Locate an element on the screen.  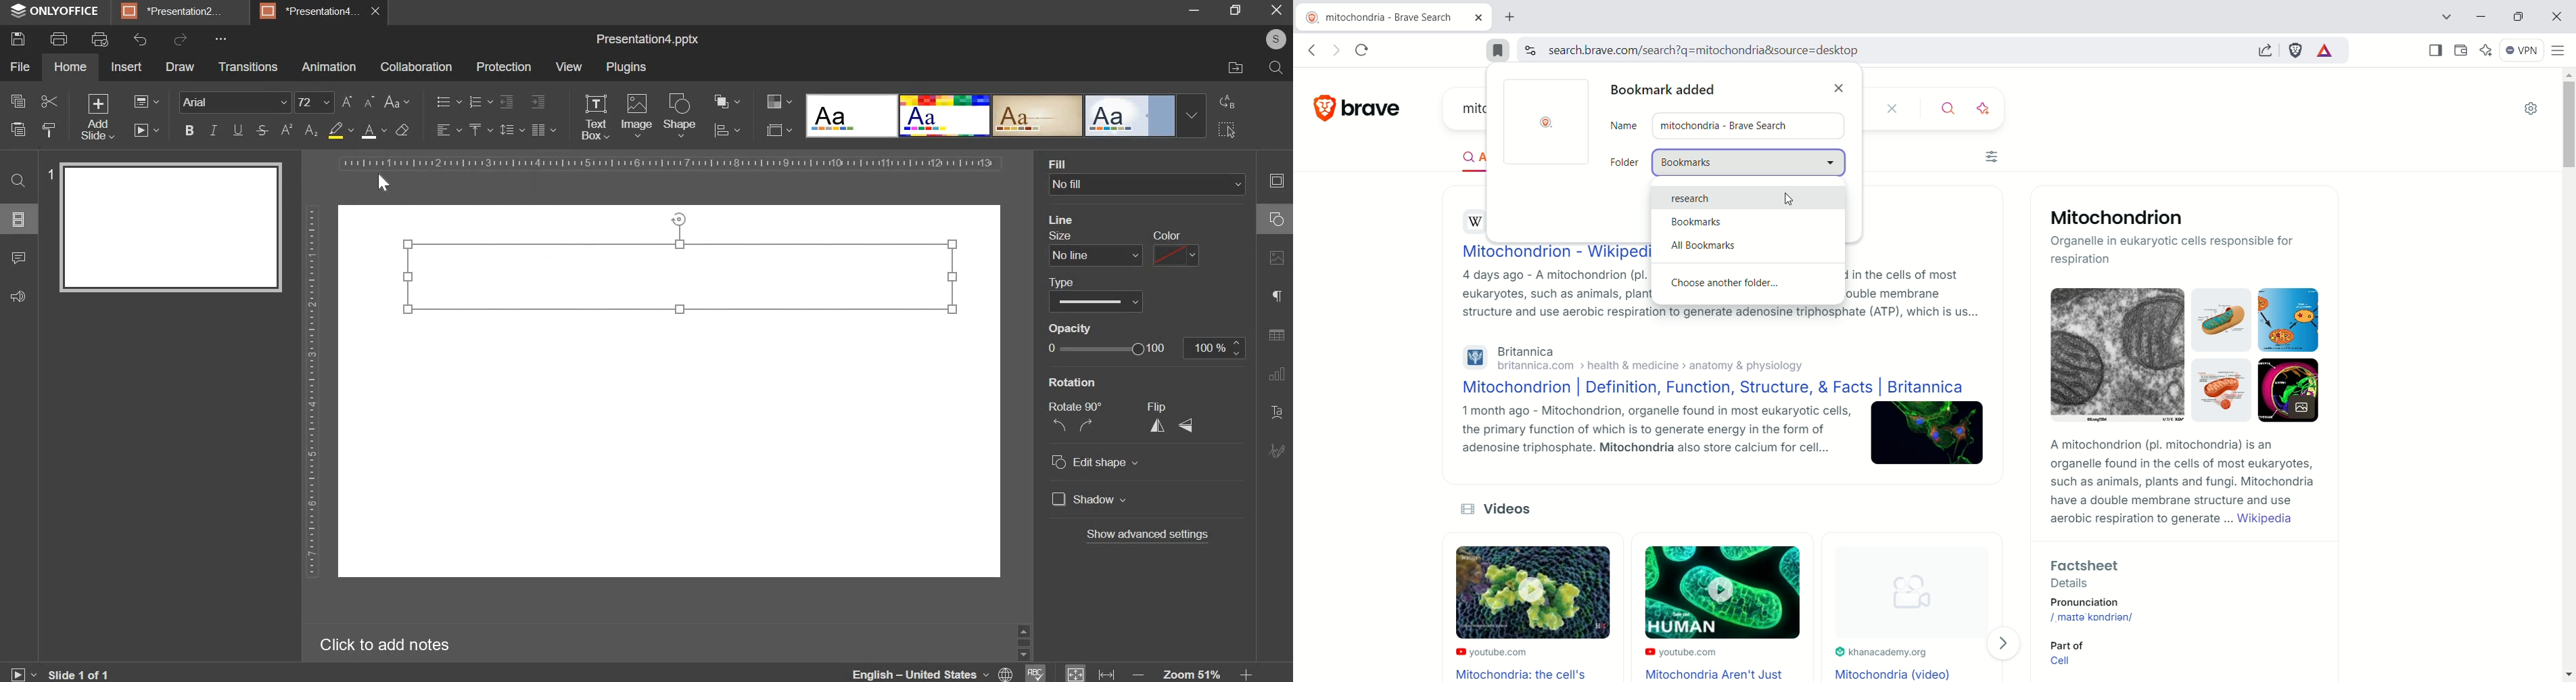
copy styles is located at coordinates (49, 130).